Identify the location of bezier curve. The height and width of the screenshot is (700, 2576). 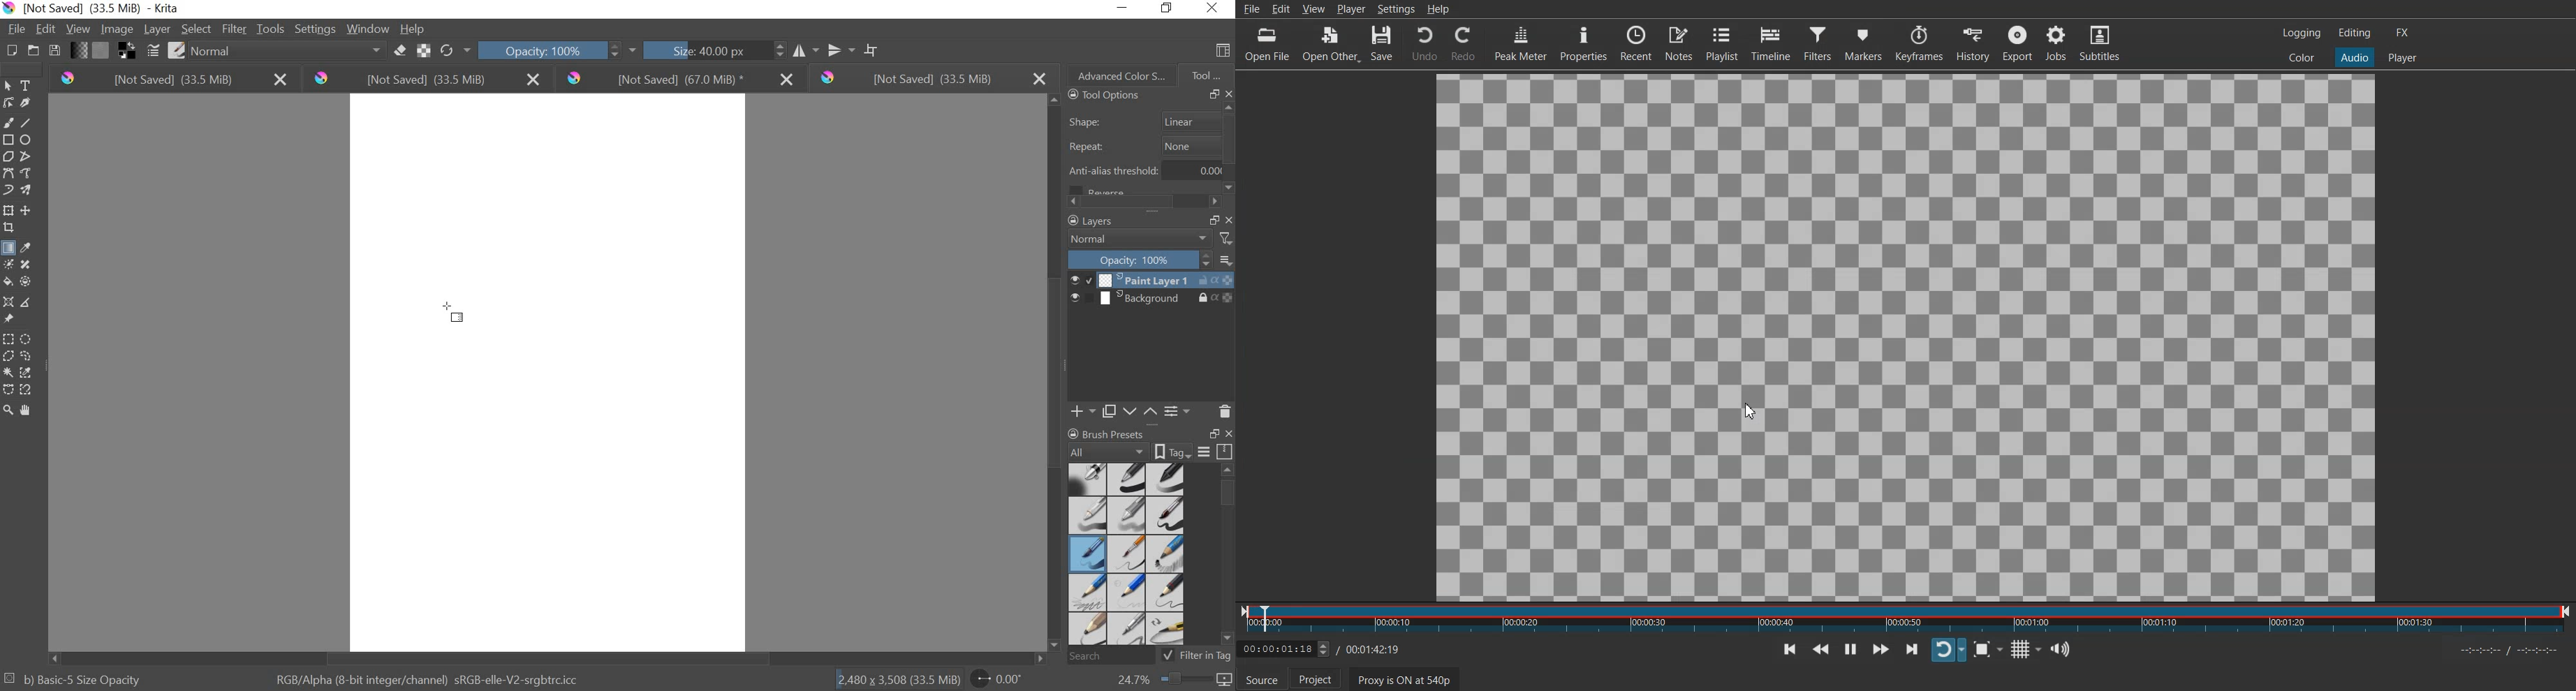
(8, 389).